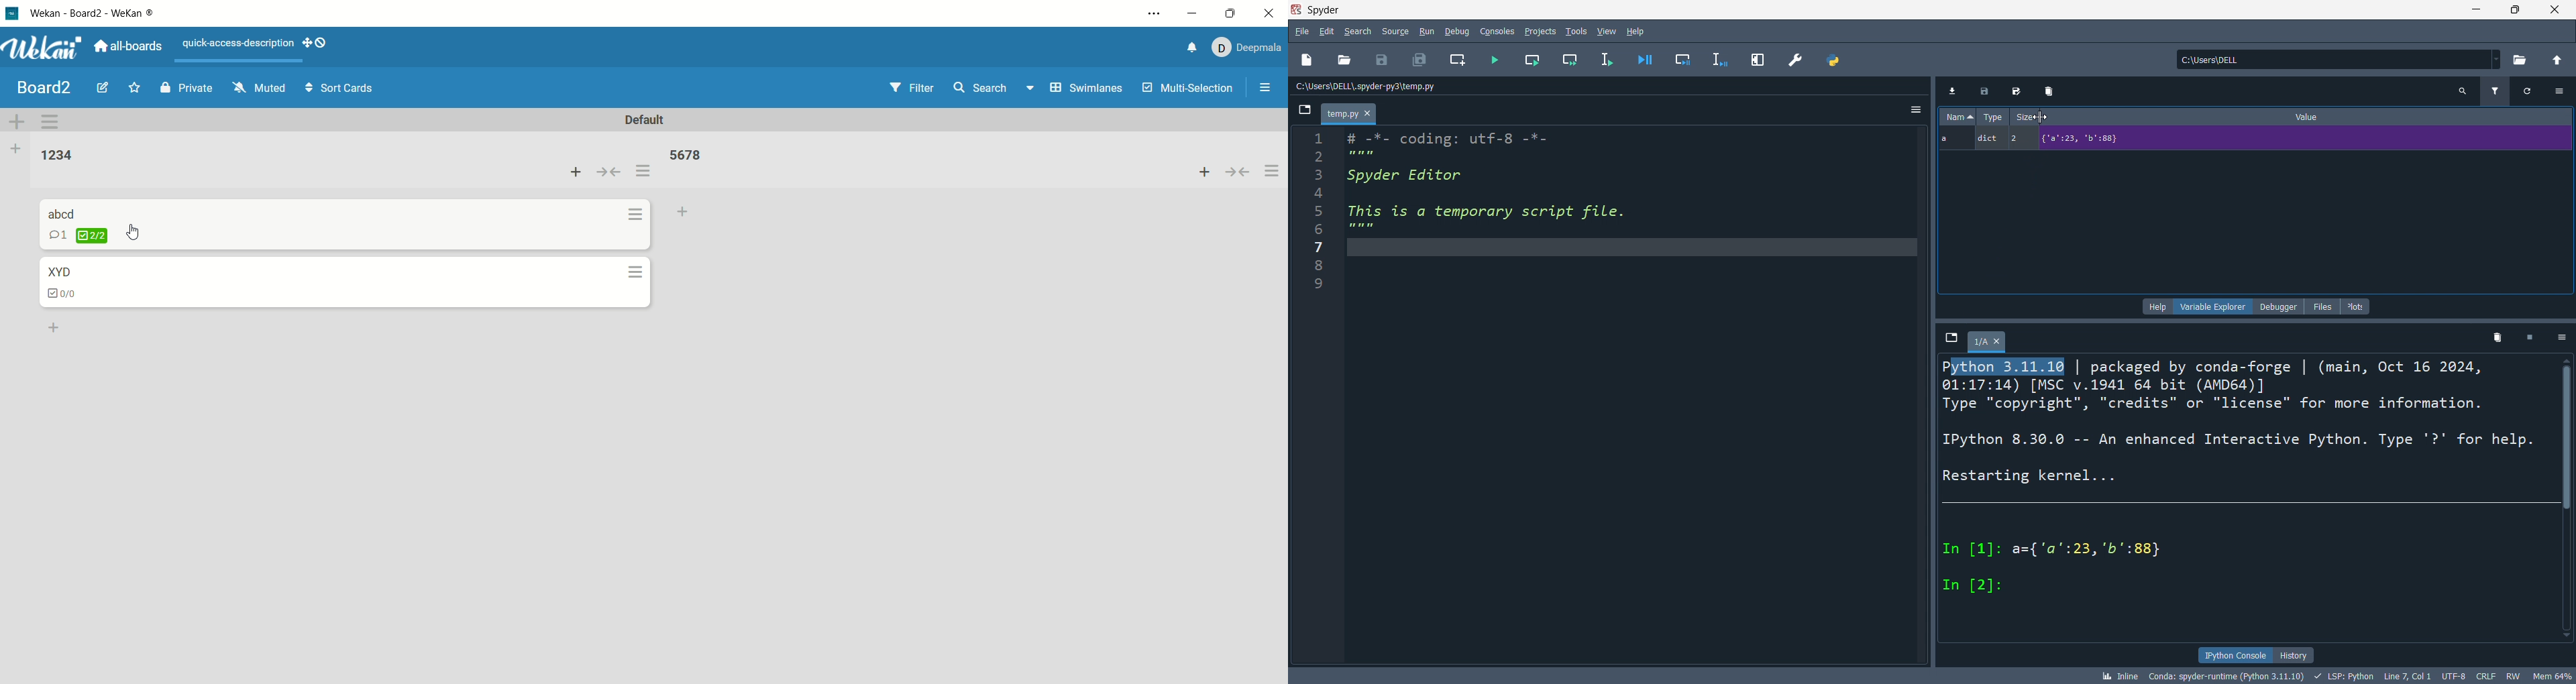 The image size is (2576, 700). I want to click on debugger, so click(2276, 307).